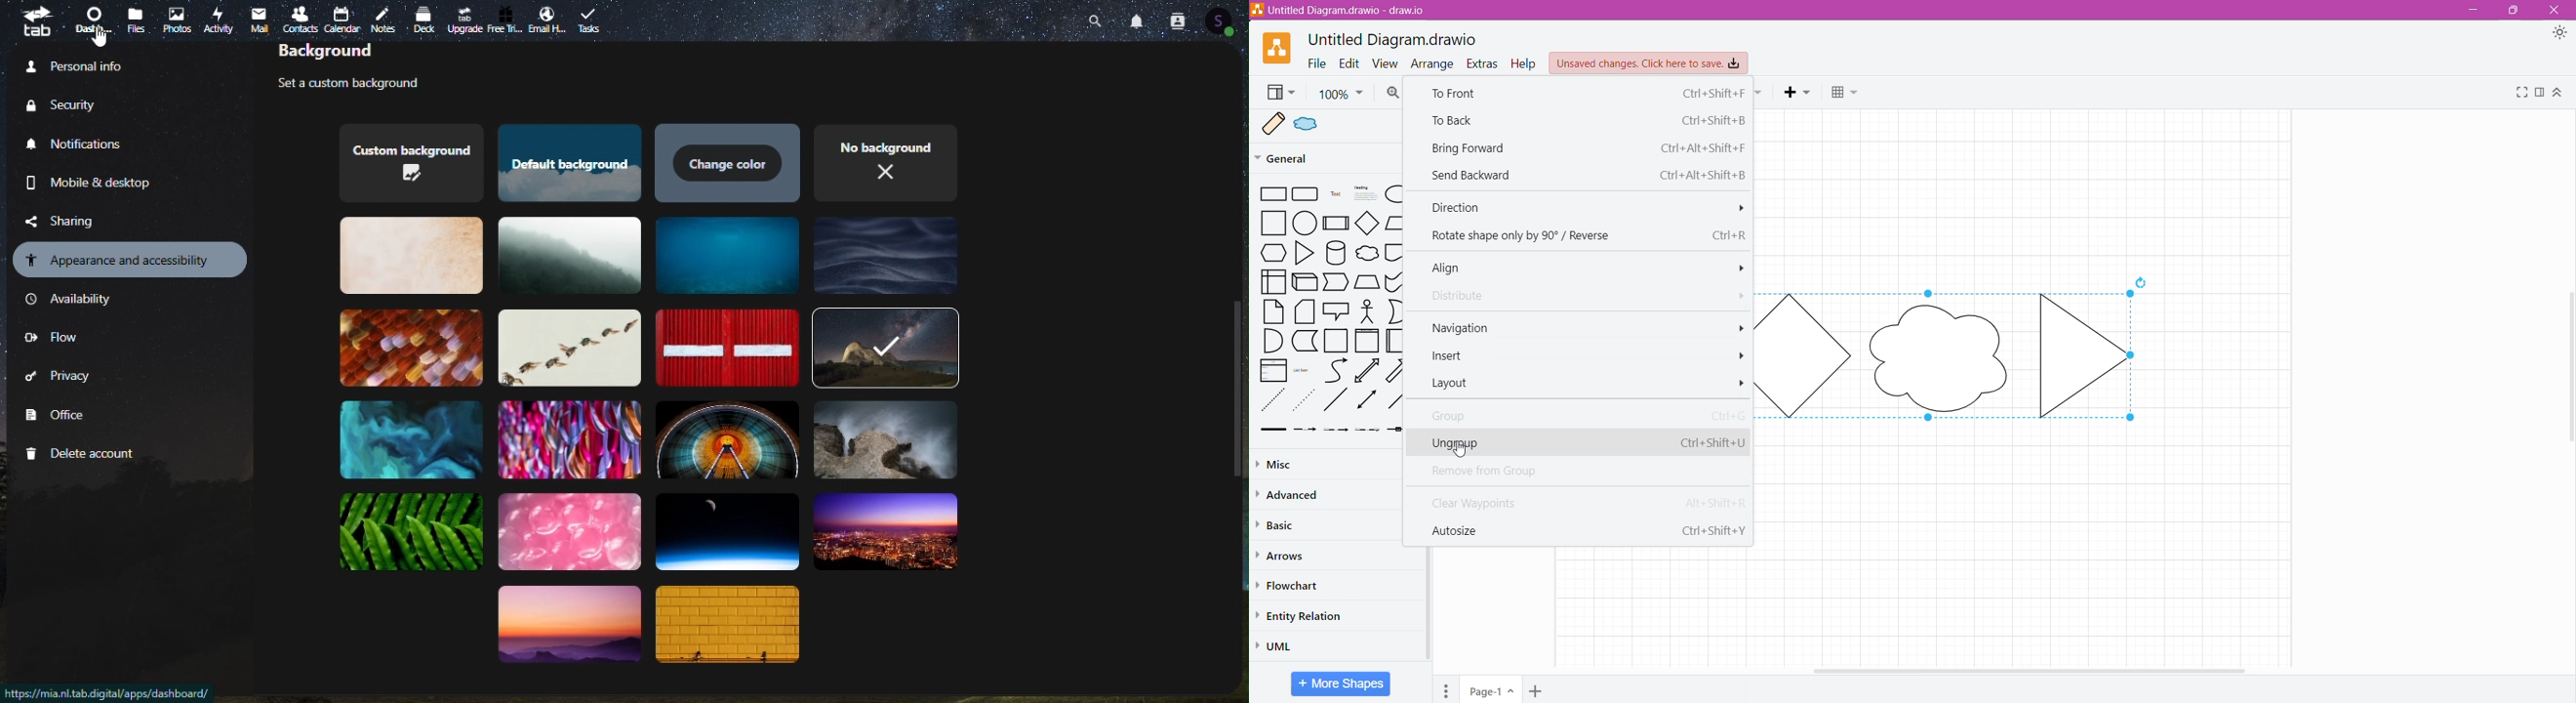  What do you see at coordinates (1584, 531) in the screenshot?
I see `Autosize Ctrl+Shift+Y` at bounding box center [1584, 531].